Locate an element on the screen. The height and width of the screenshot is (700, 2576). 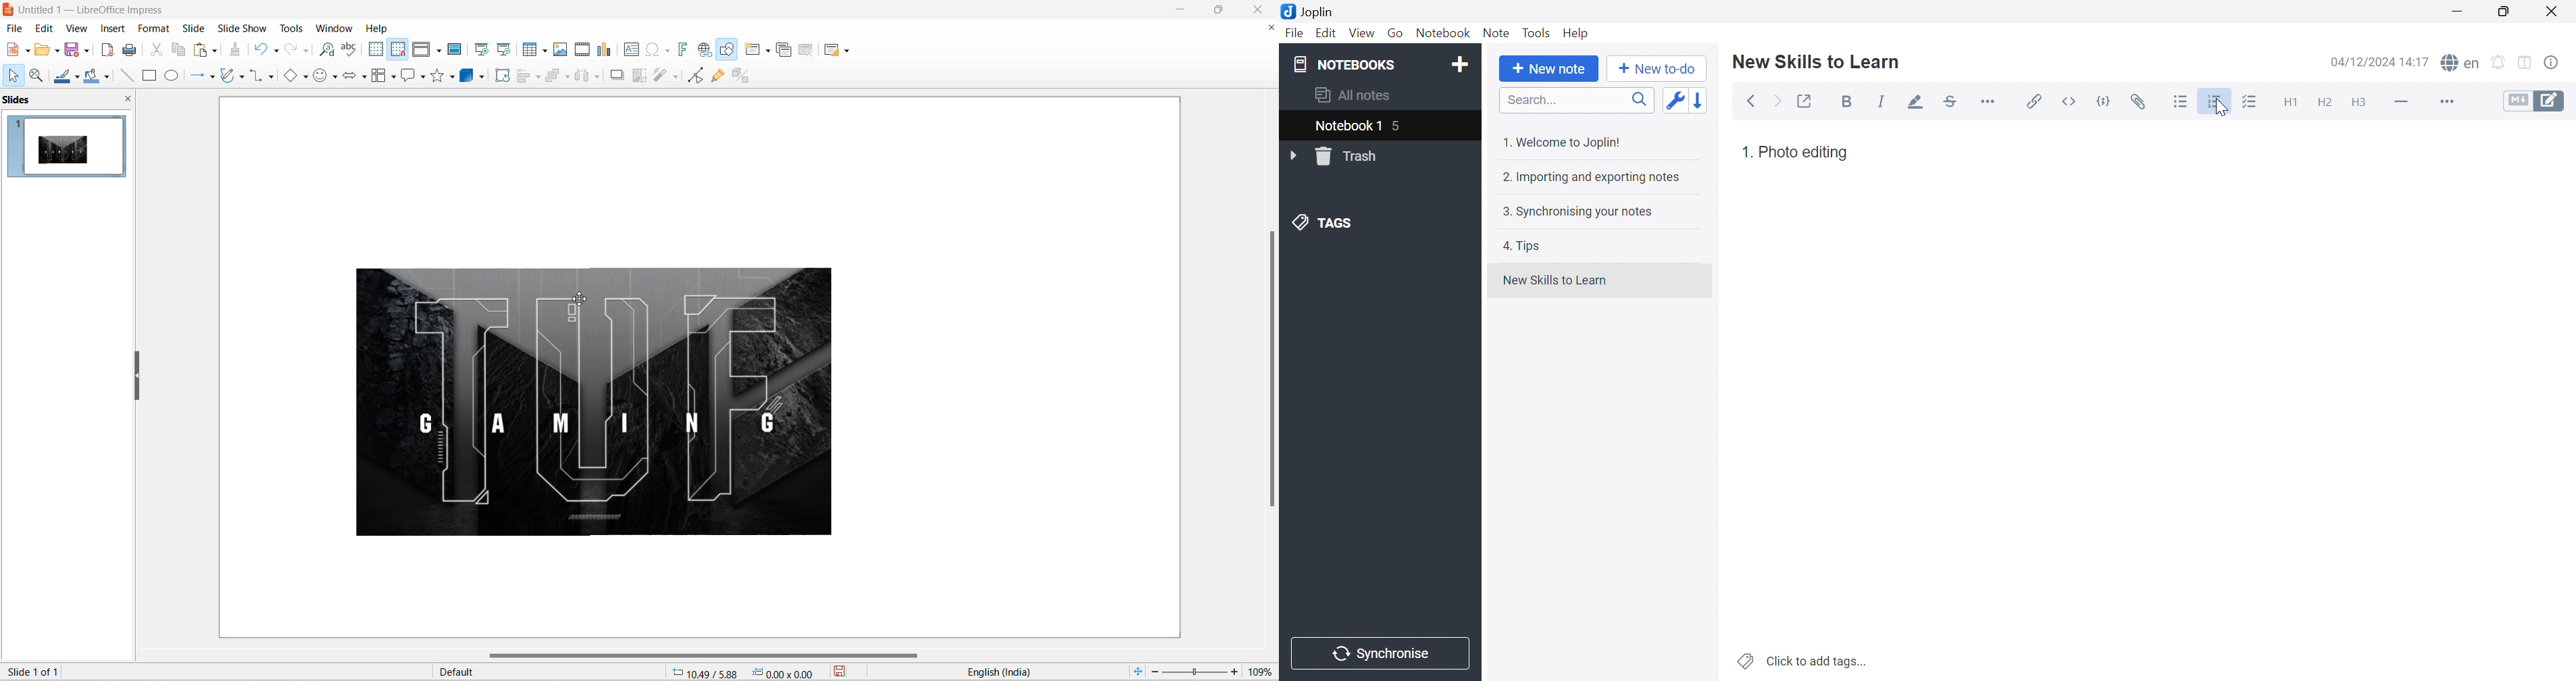
rotate is located at coordinates (505, 76).